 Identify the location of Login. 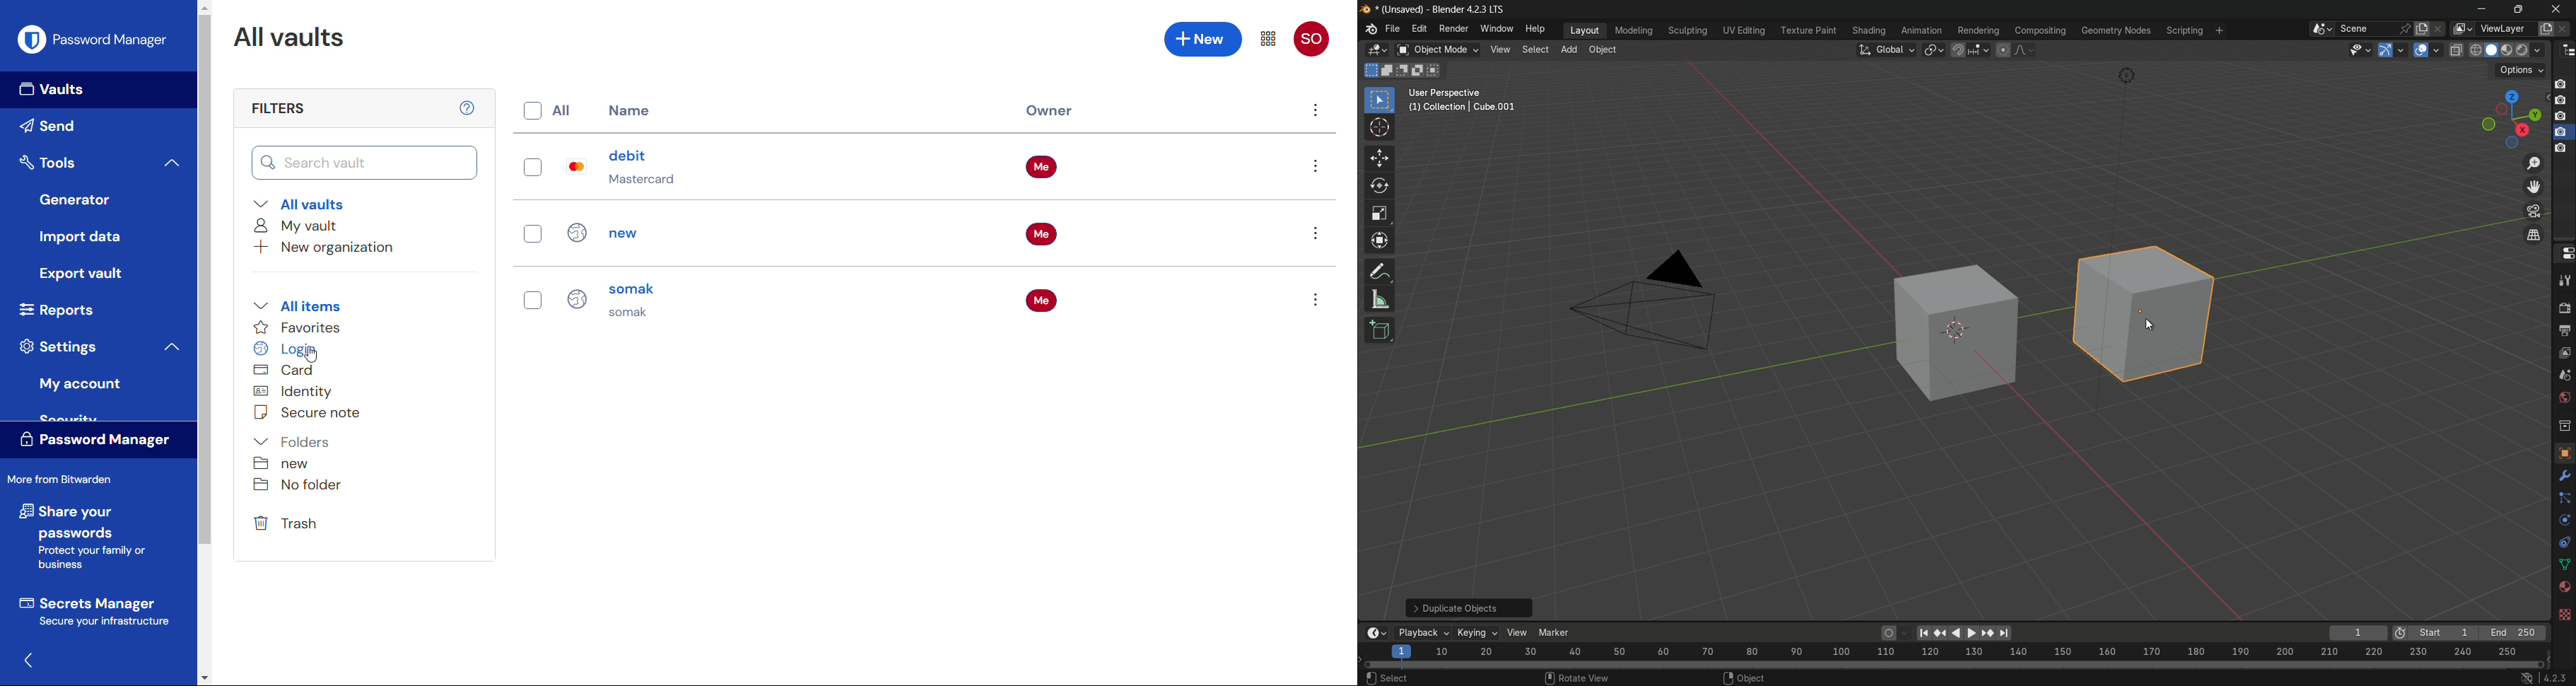
(577, 301).